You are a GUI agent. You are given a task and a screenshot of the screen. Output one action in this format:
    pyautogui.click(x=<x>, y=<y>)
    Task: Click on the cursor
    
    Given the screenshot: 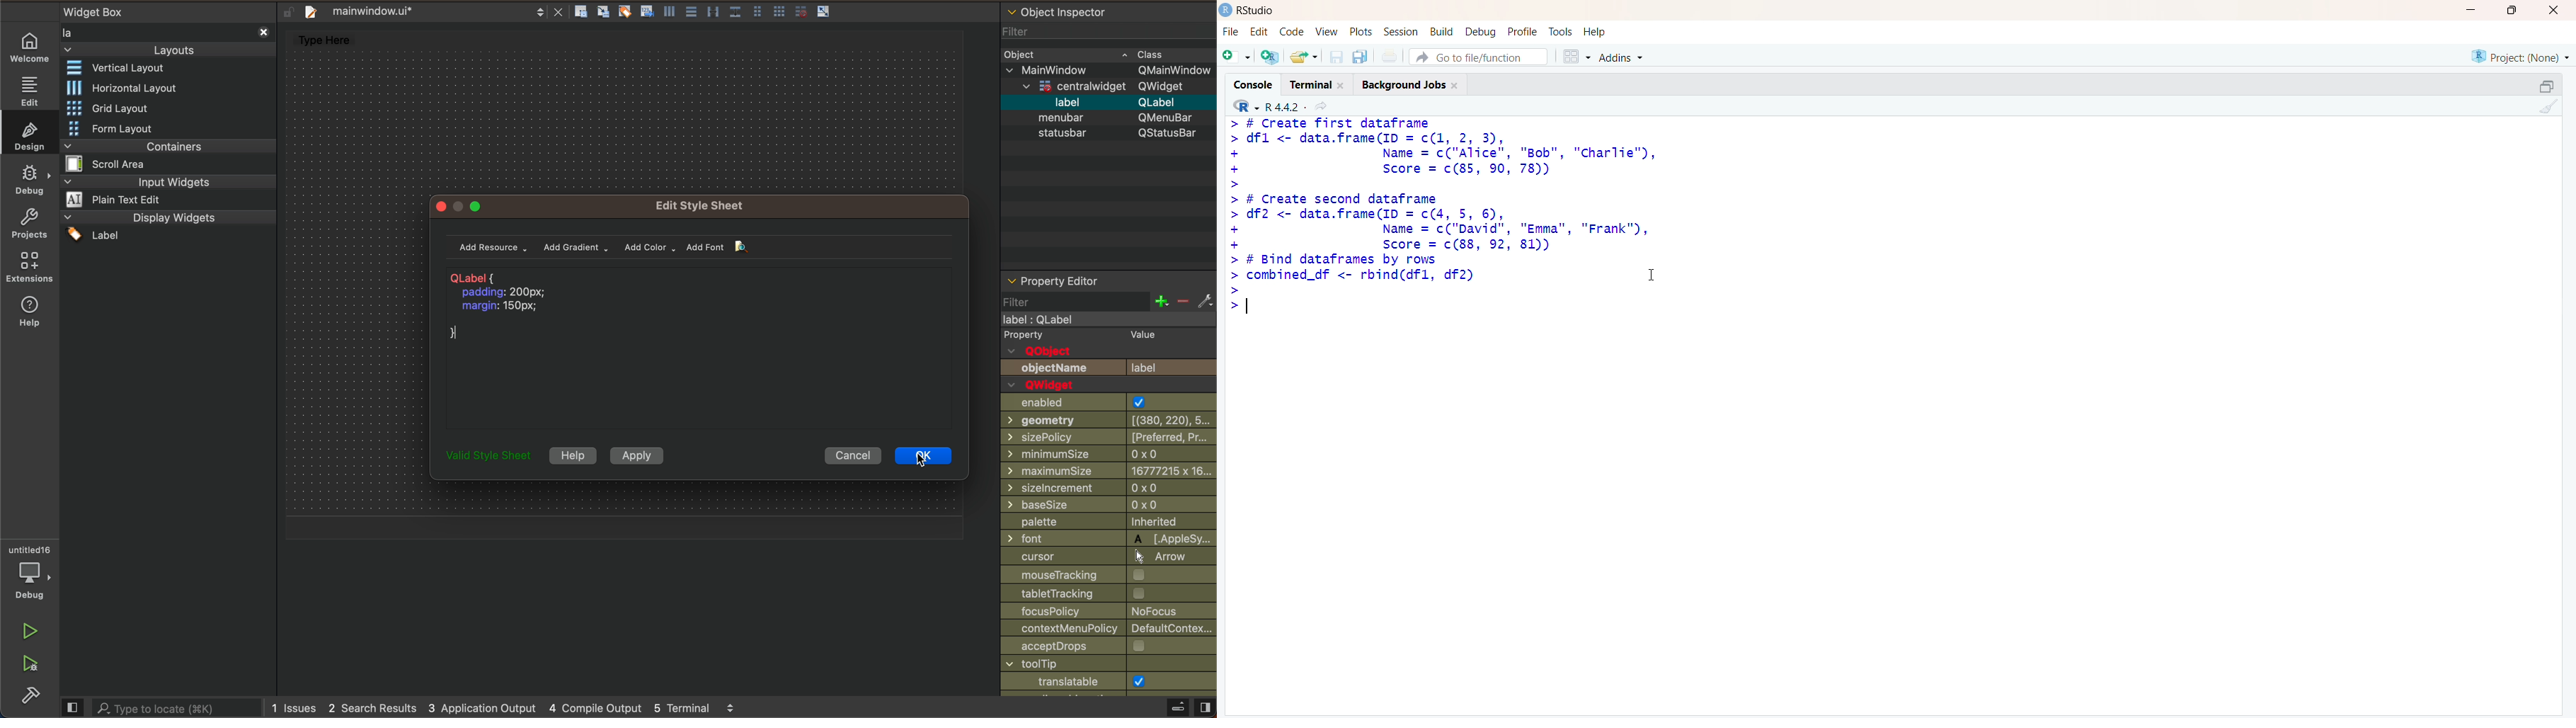 What is the action you would take?
    pyautogui.click(x=1654, y=273)
    